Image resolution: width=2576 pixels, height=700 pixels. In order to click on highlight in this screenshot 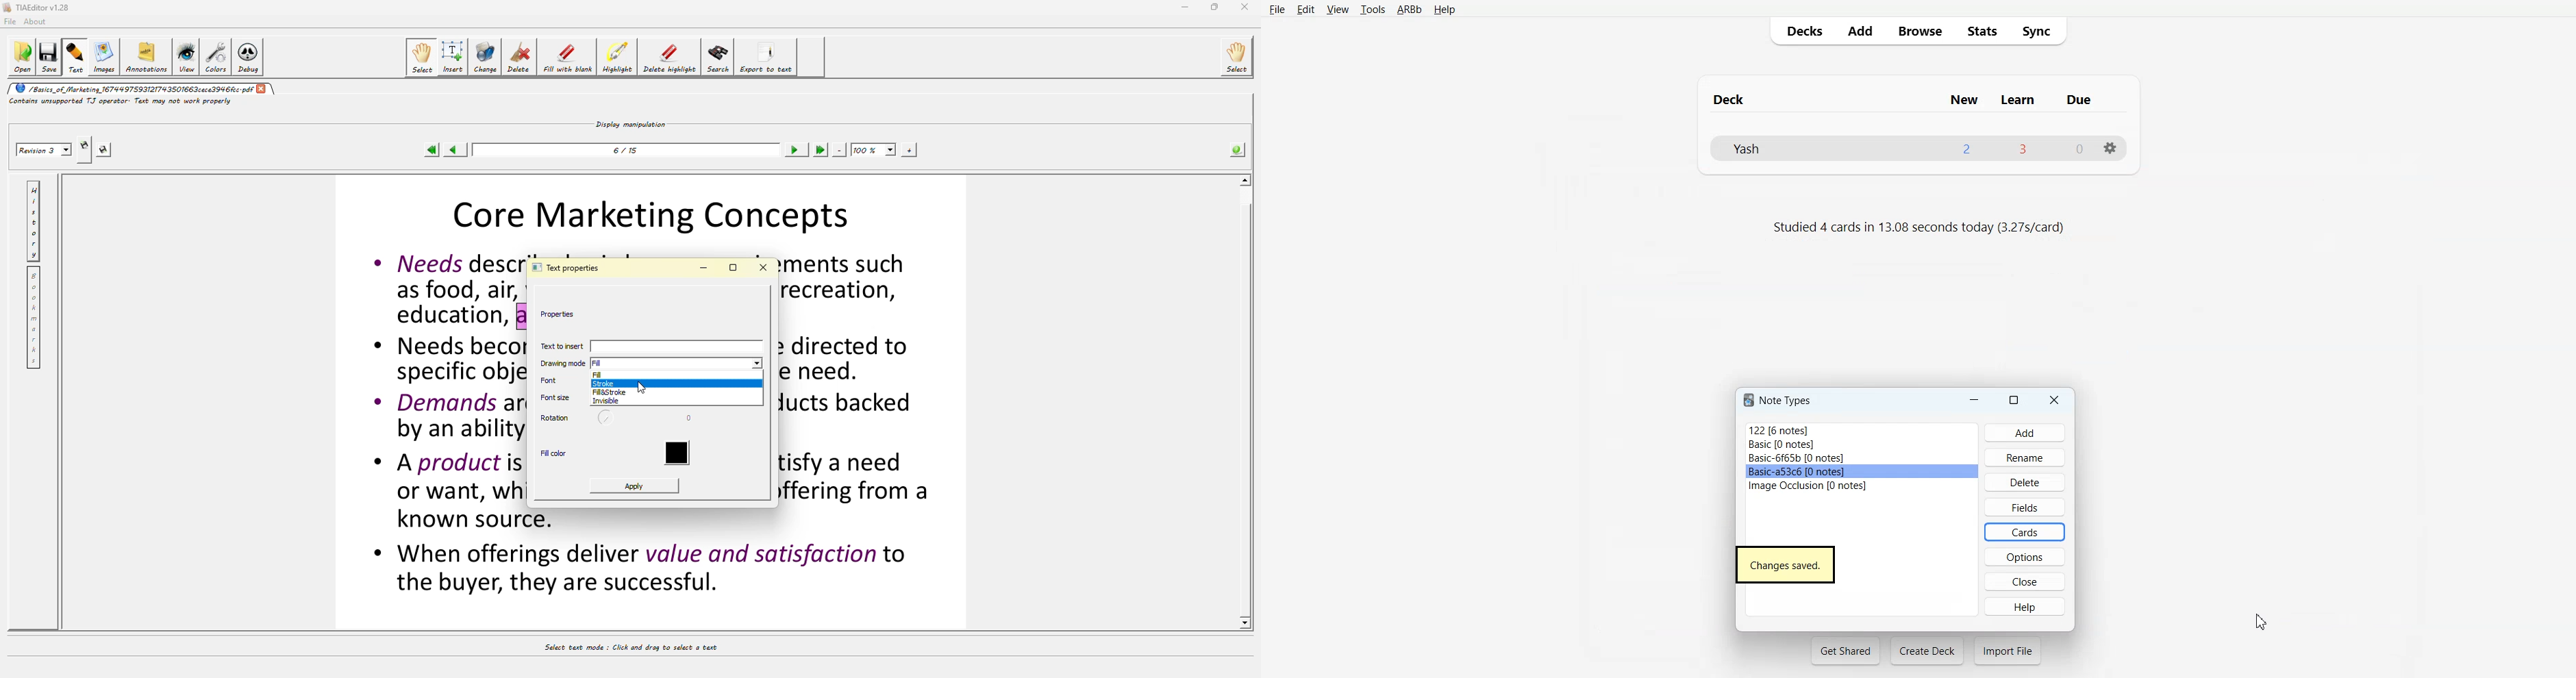, I will do `click(618, 59)`.